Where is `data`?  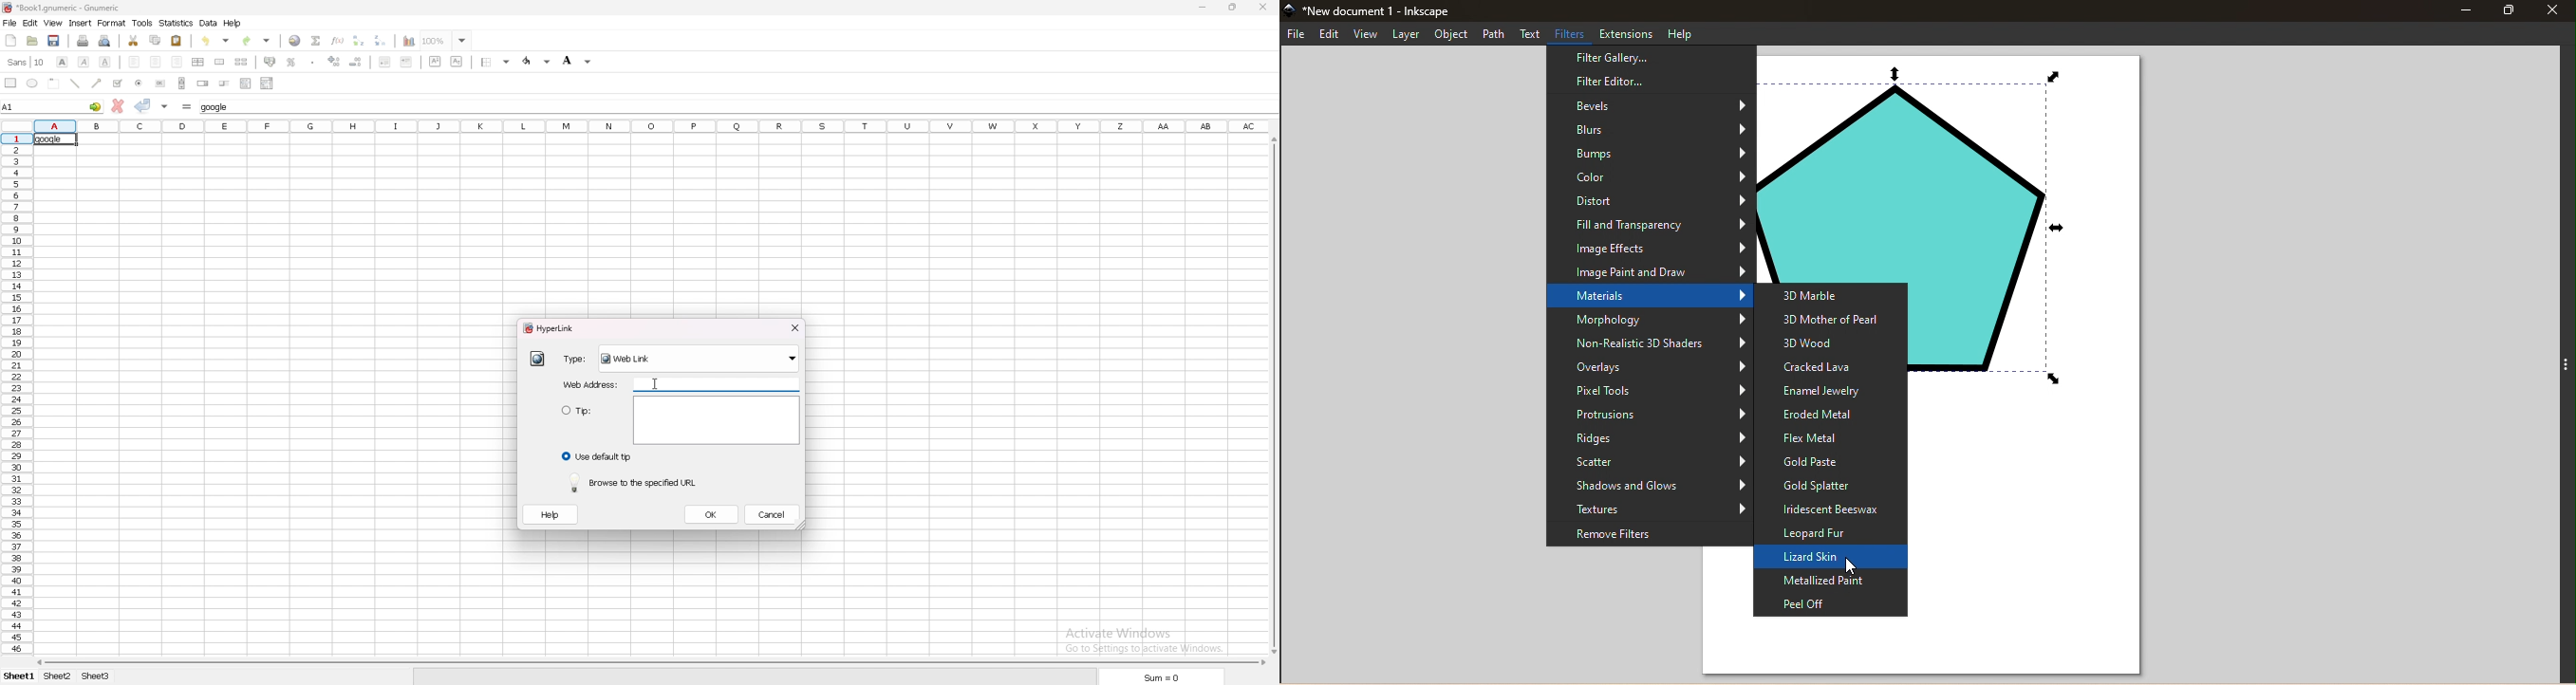
data is located at coordinates (209, 23).